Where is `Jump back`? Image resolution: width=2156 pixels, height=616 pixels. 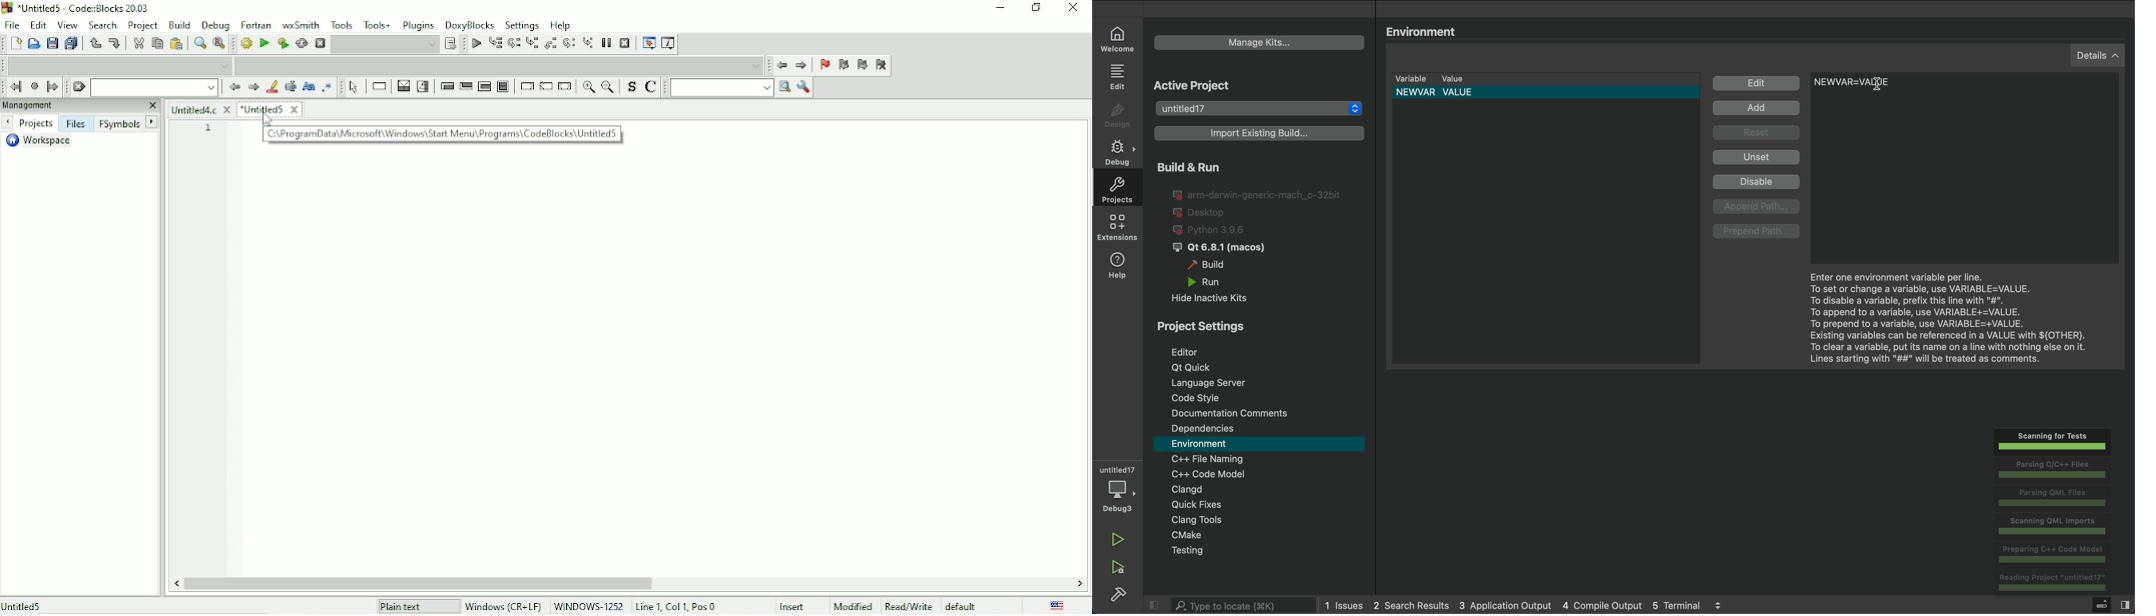 Jump back is located at coordinates (15, 87).